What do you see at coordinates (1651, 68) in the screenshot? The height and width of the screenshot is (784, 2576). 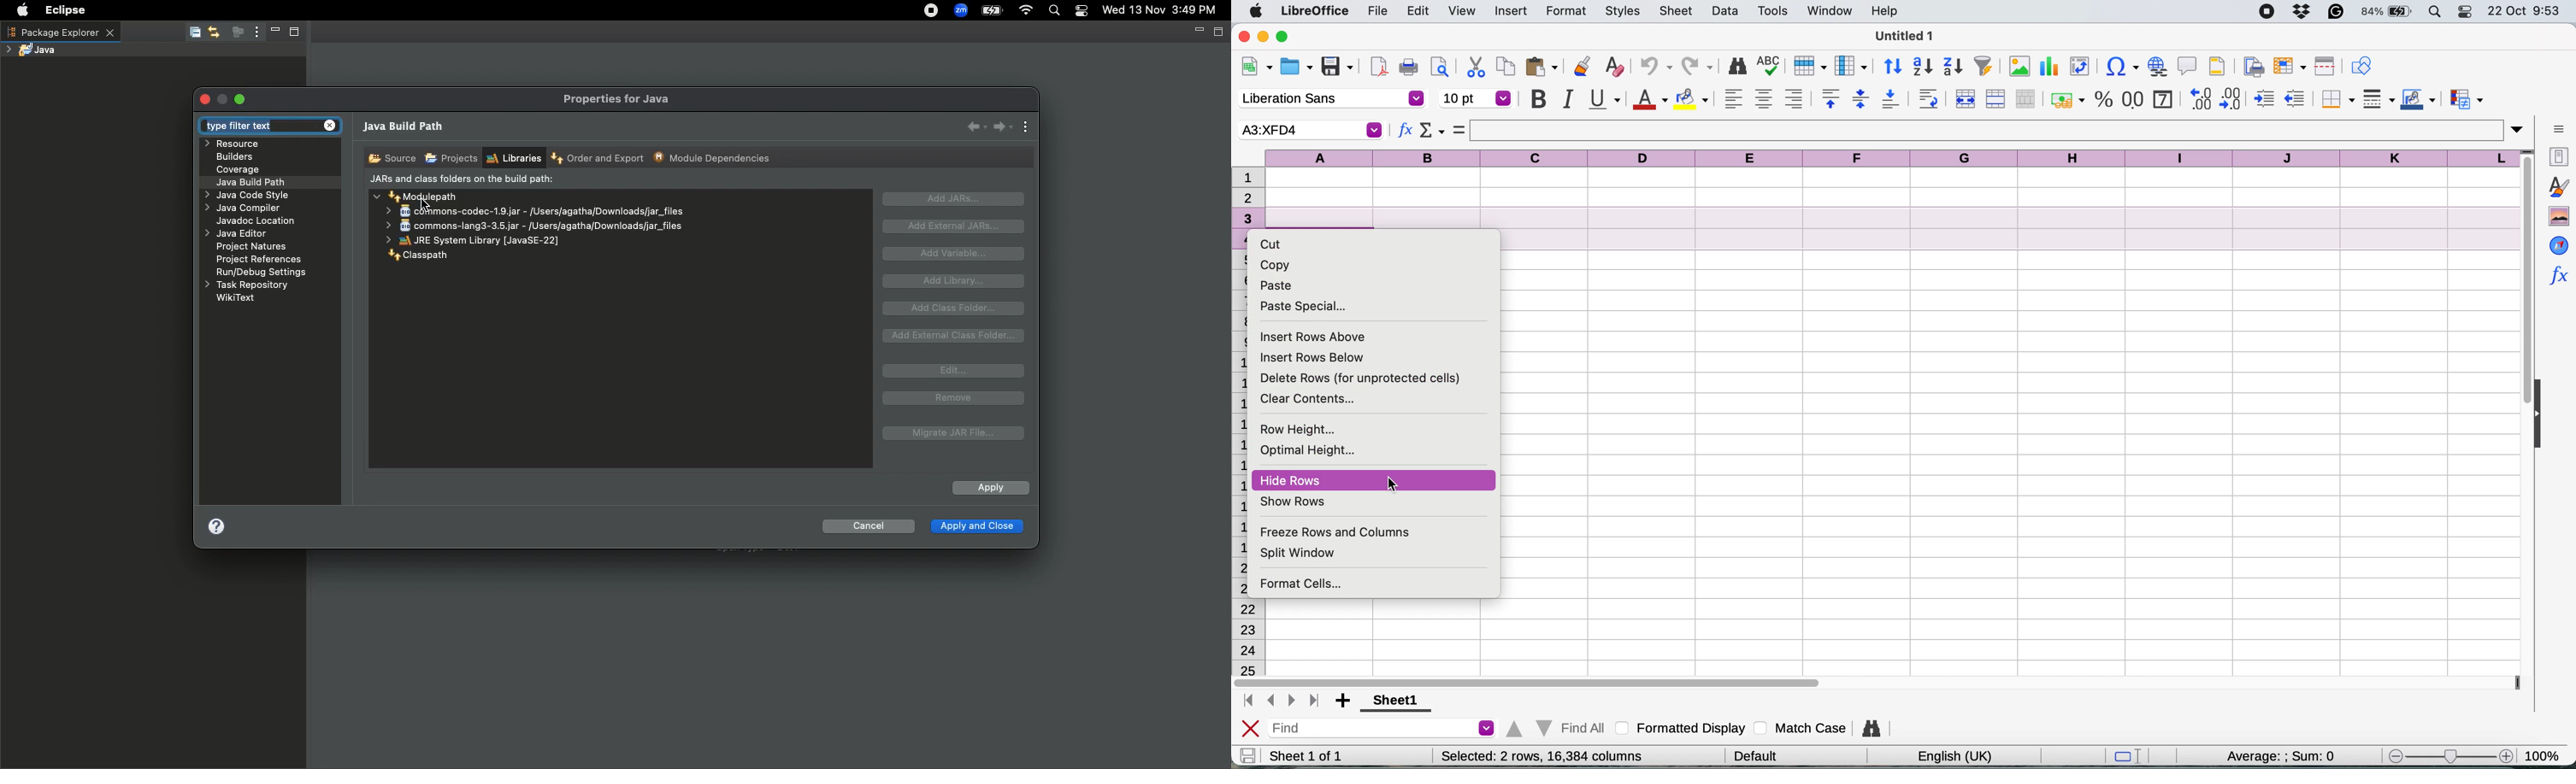 I see `undo` at bounding box center [1651, 68].